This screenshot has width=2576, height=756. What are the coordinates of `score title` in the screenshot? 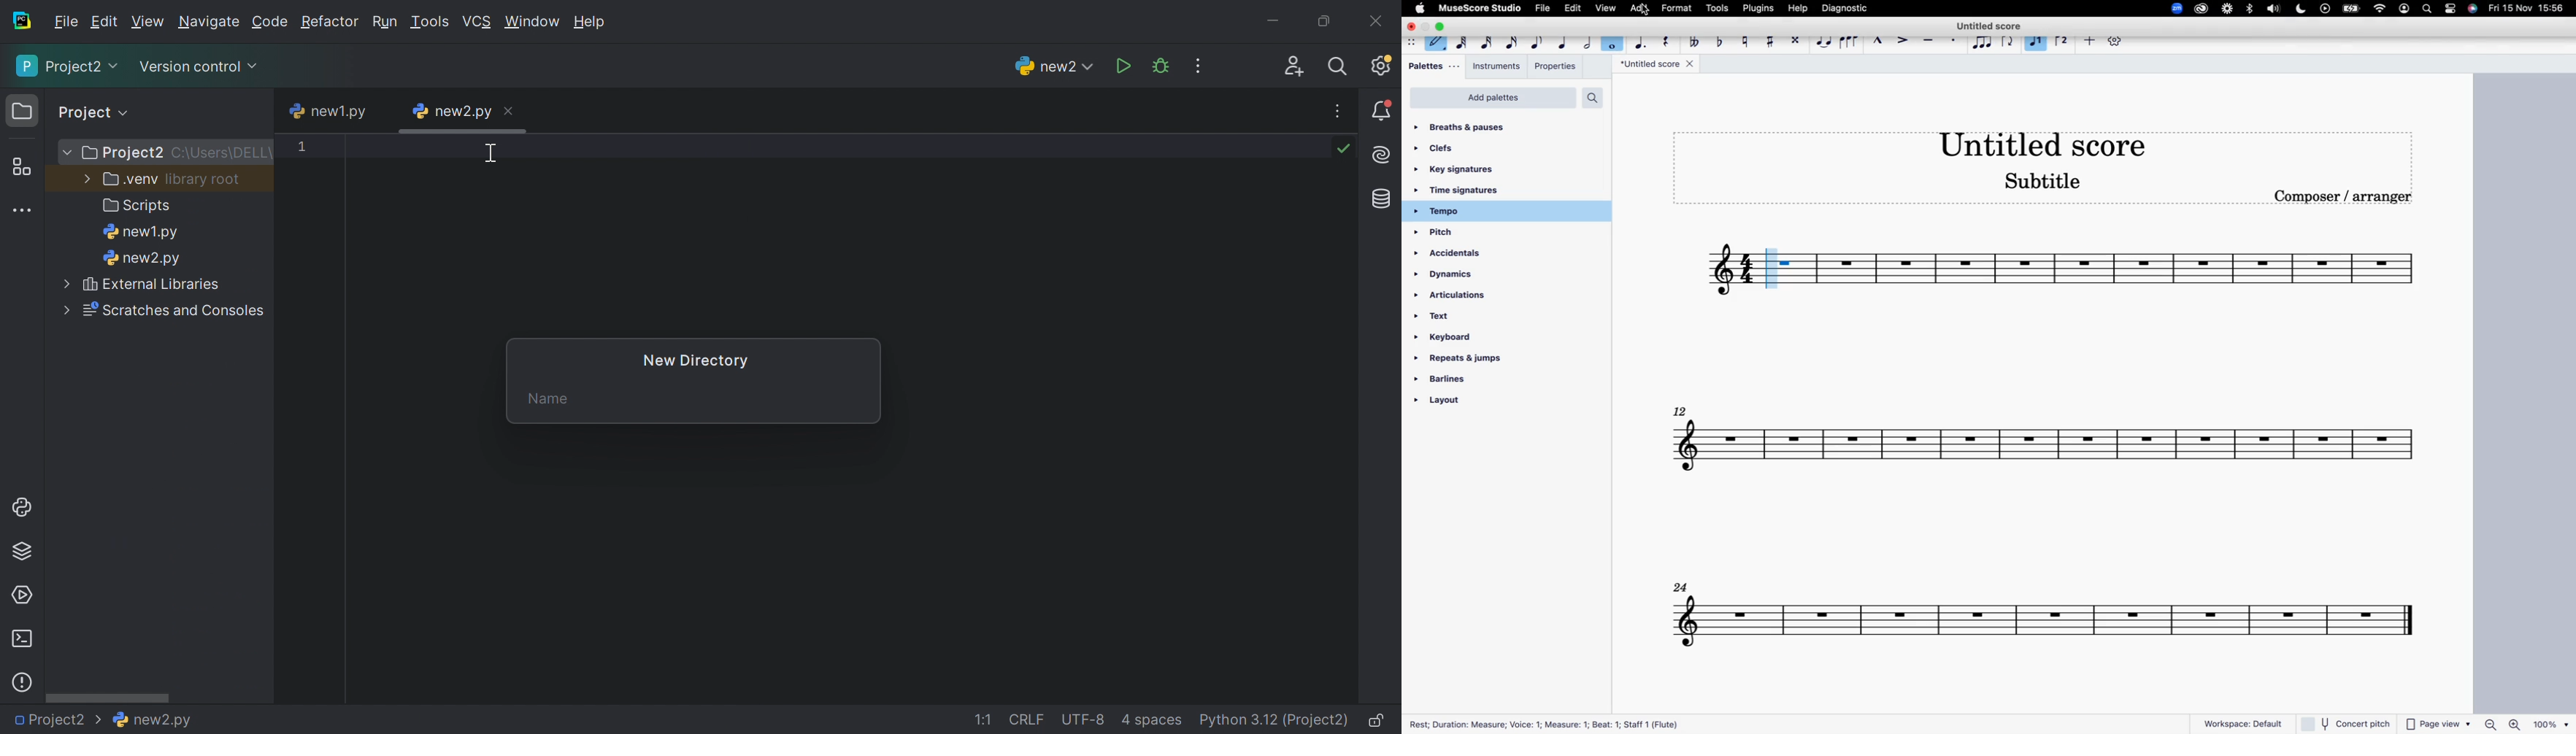 It's located at (1993, 24).